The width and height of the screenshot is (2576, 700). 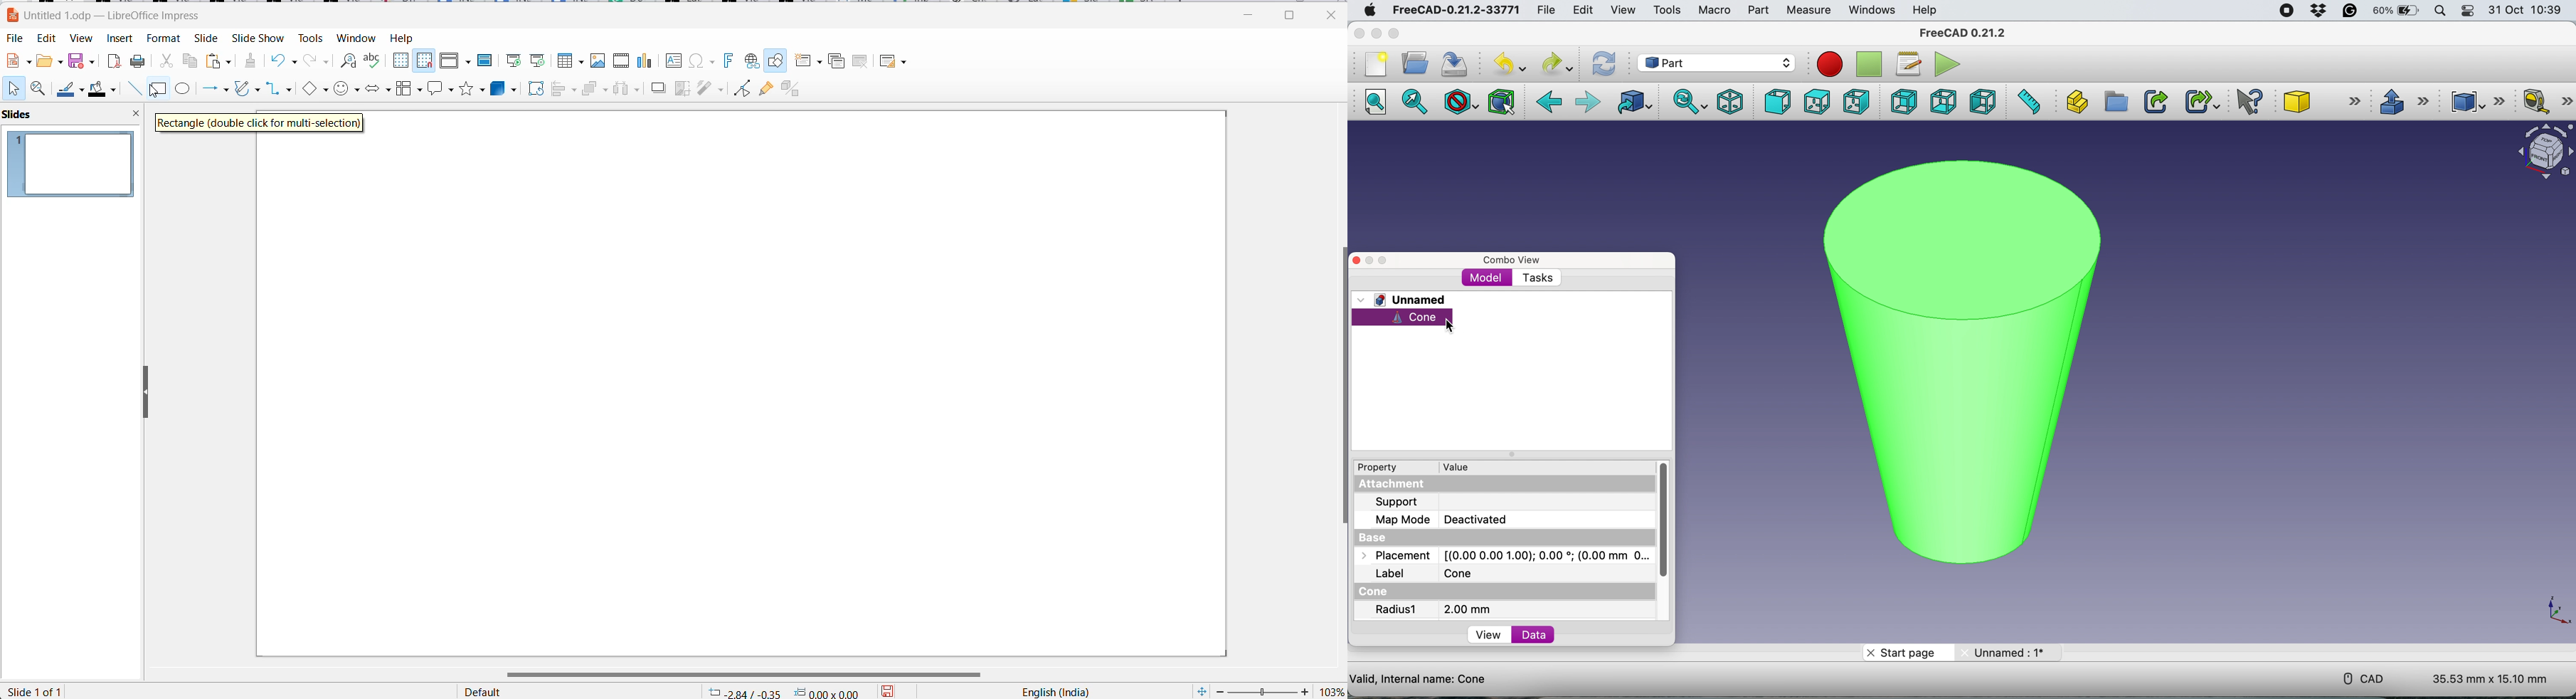 What do you see at coordinates (595, 90) in the screenshot?
I see `arrange` at bounding box center [595, 90].